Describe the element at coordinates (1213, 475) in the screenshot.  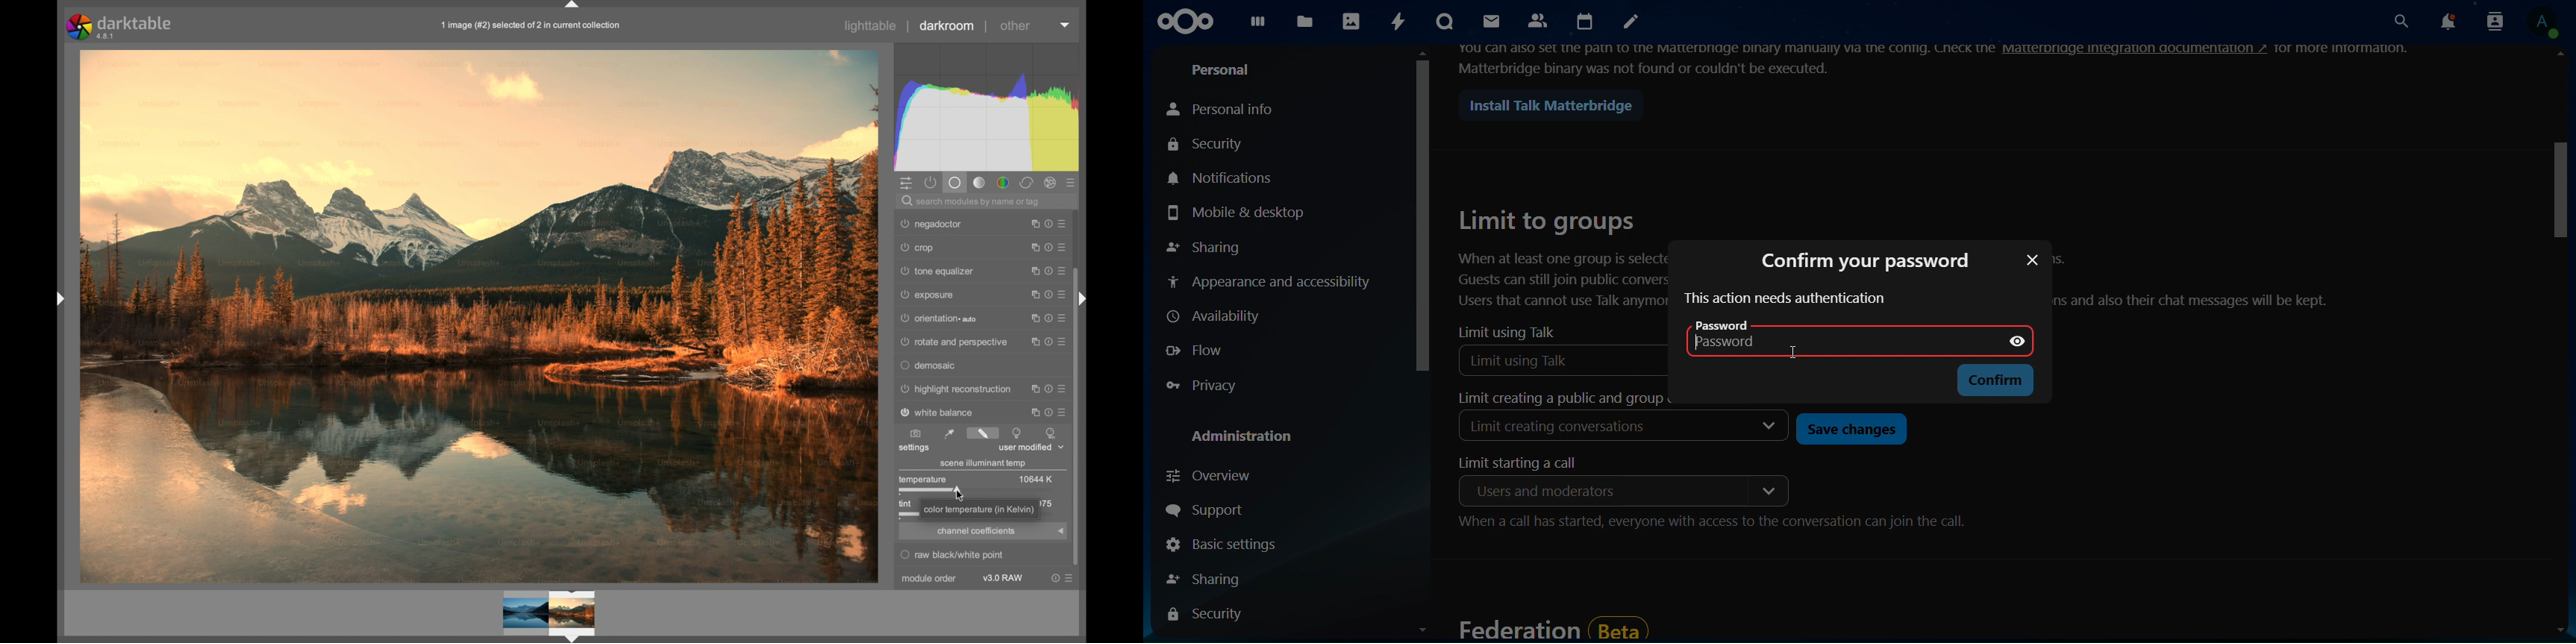
I see `overview` at that location.